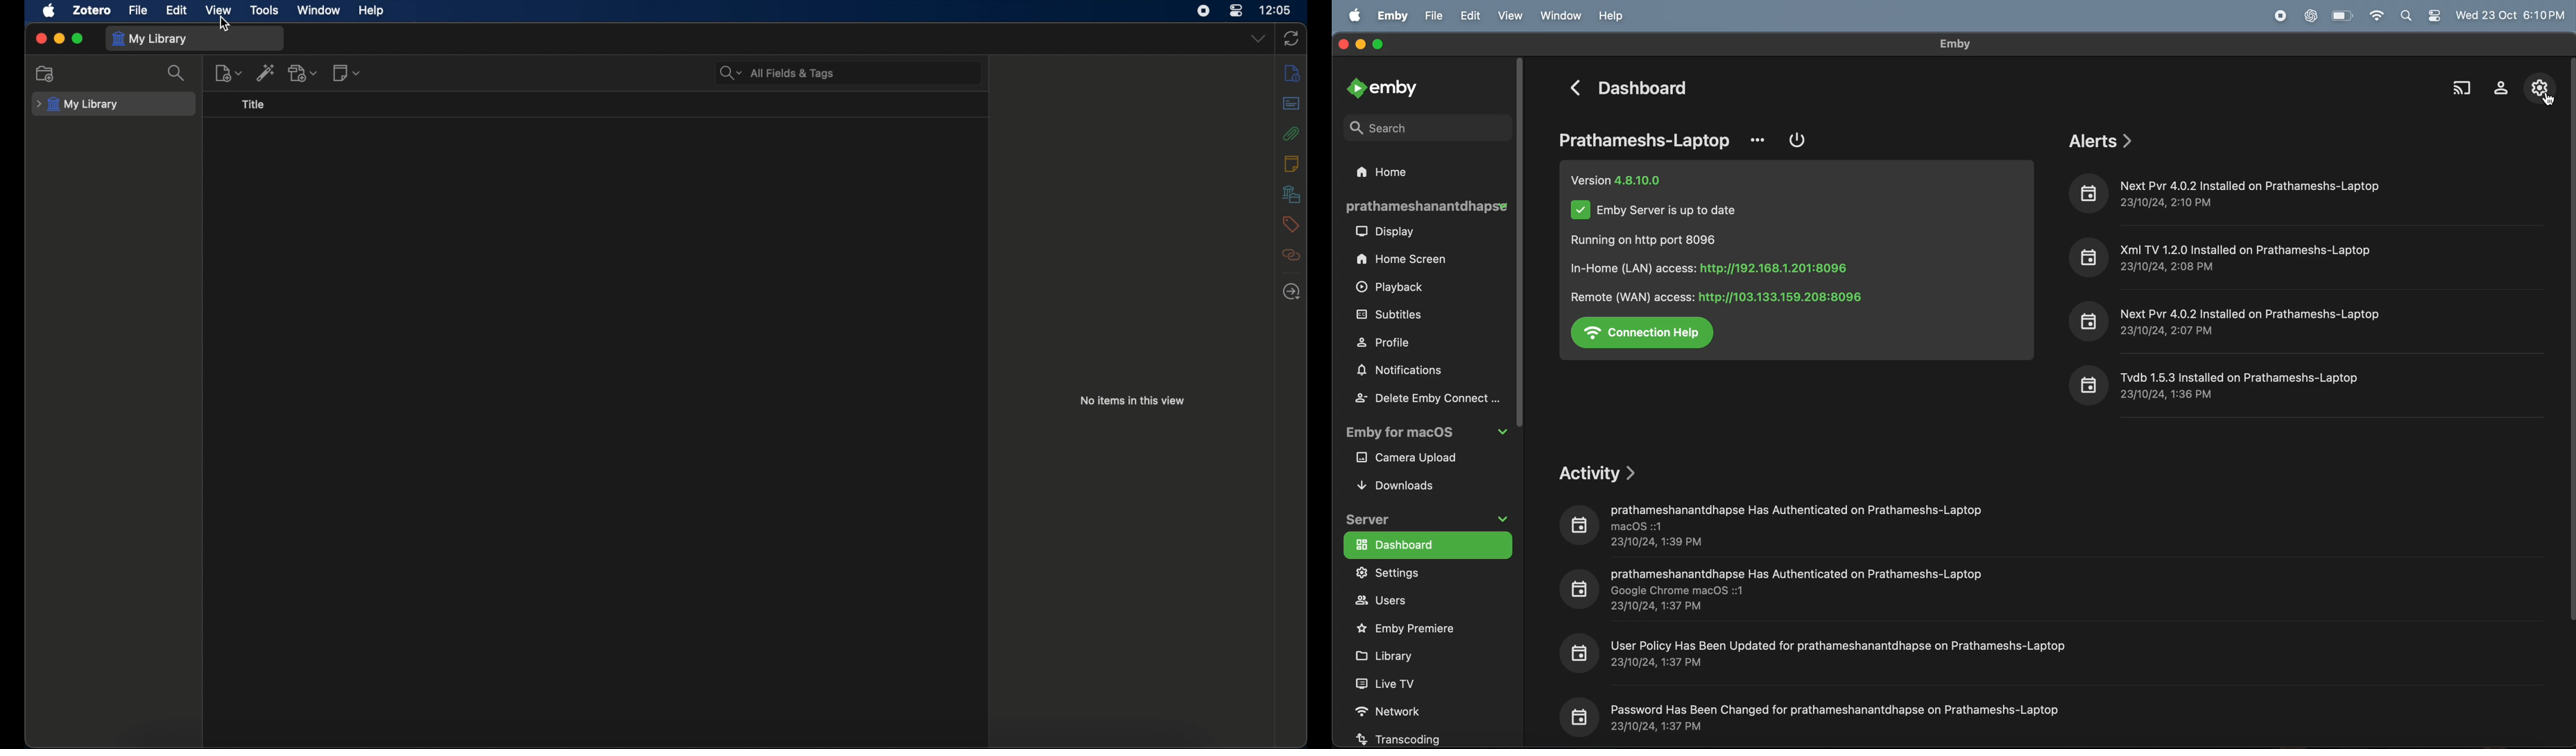 The width and height of the screenshot is (2576, 756). What do you see at coordinates (346, 71) in the screenshot?
I see `new note` at bounding box center [346, 71].